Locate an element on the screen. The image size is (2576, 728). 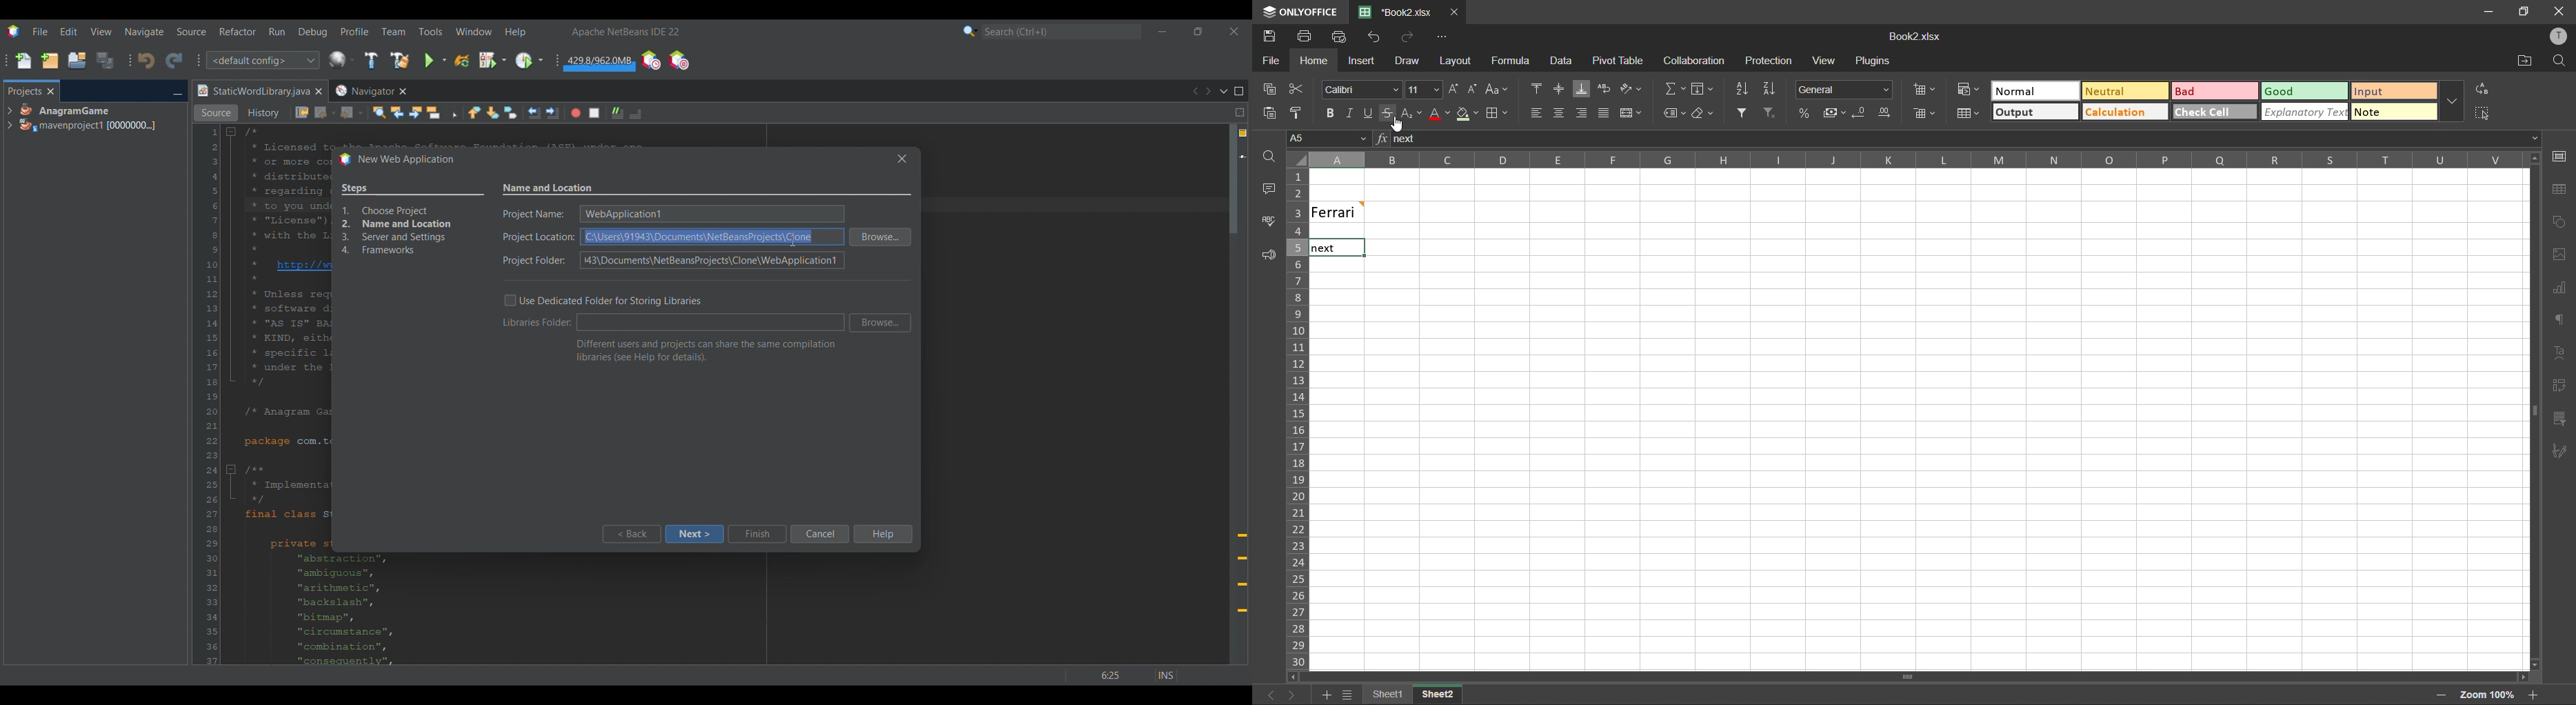
Maximize window is located at coordinates (1240, 91).